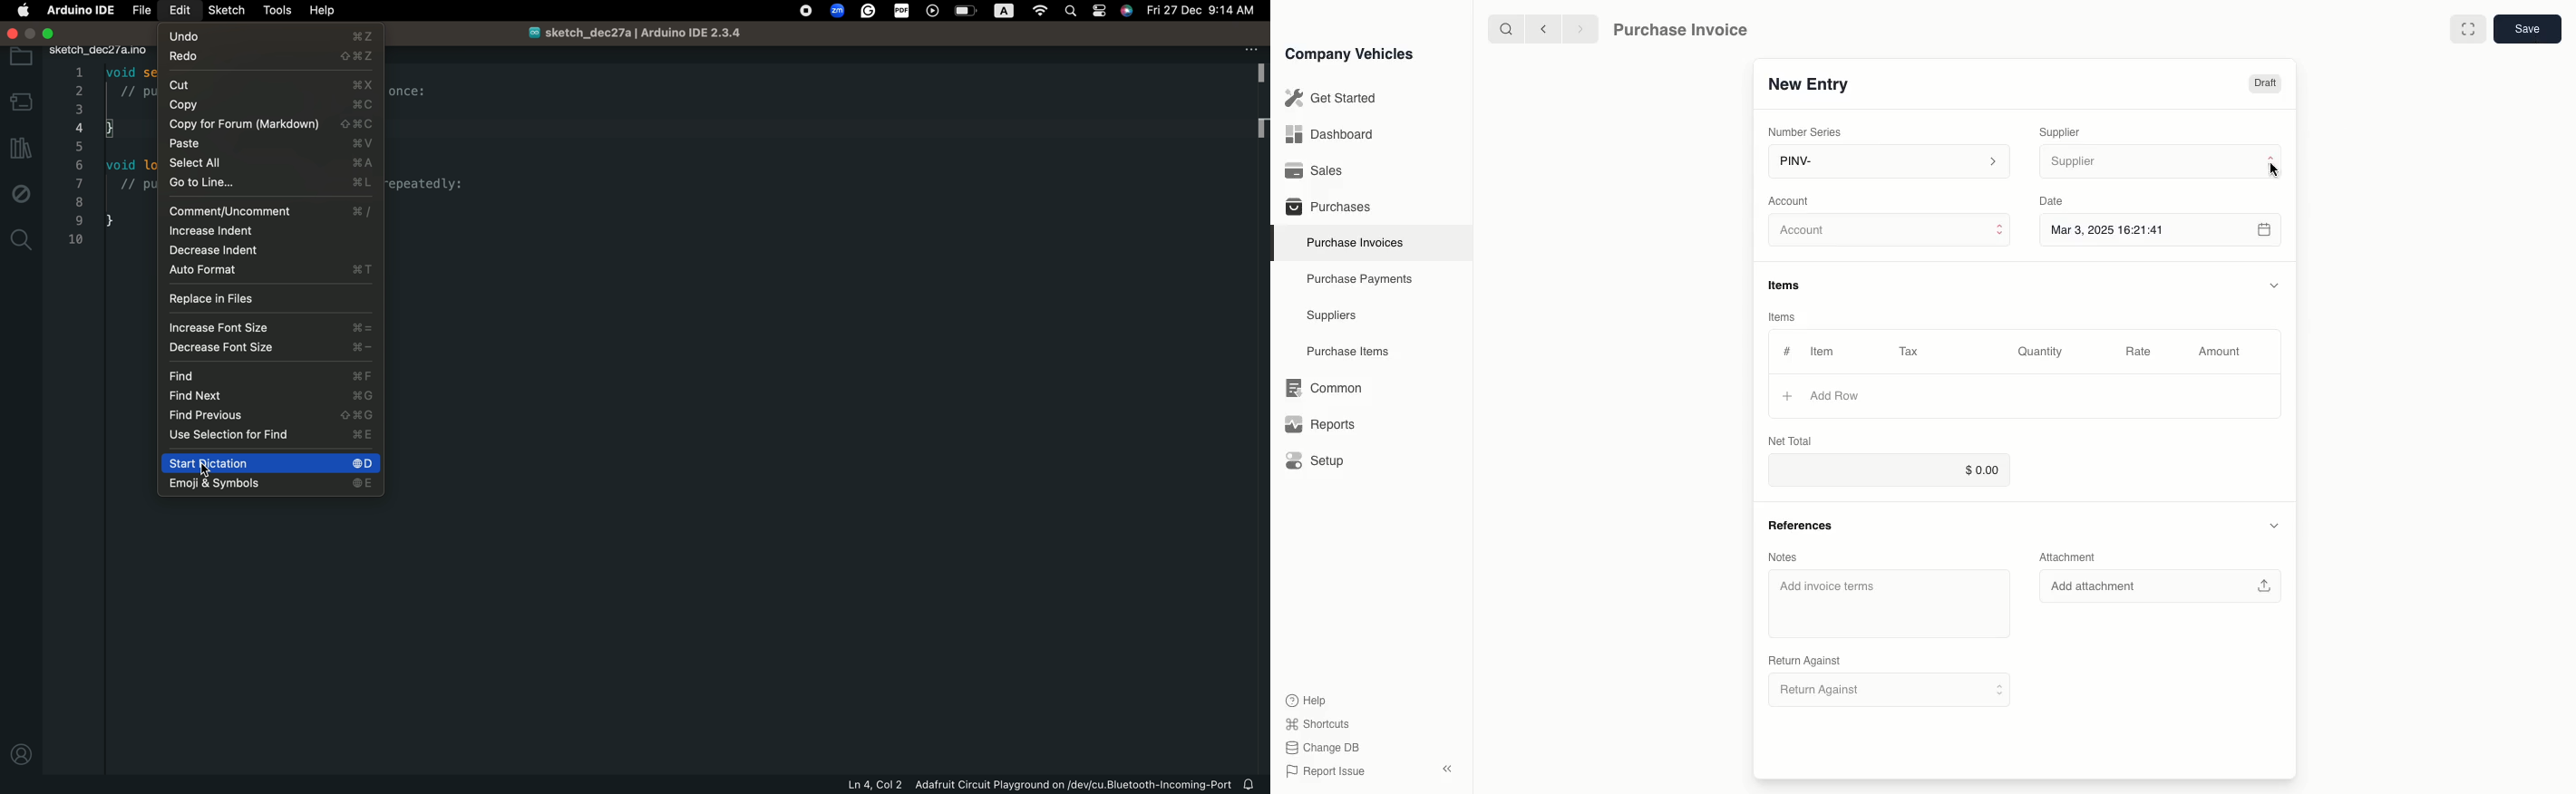  I want to click on Net Total, so click(1790, 442).